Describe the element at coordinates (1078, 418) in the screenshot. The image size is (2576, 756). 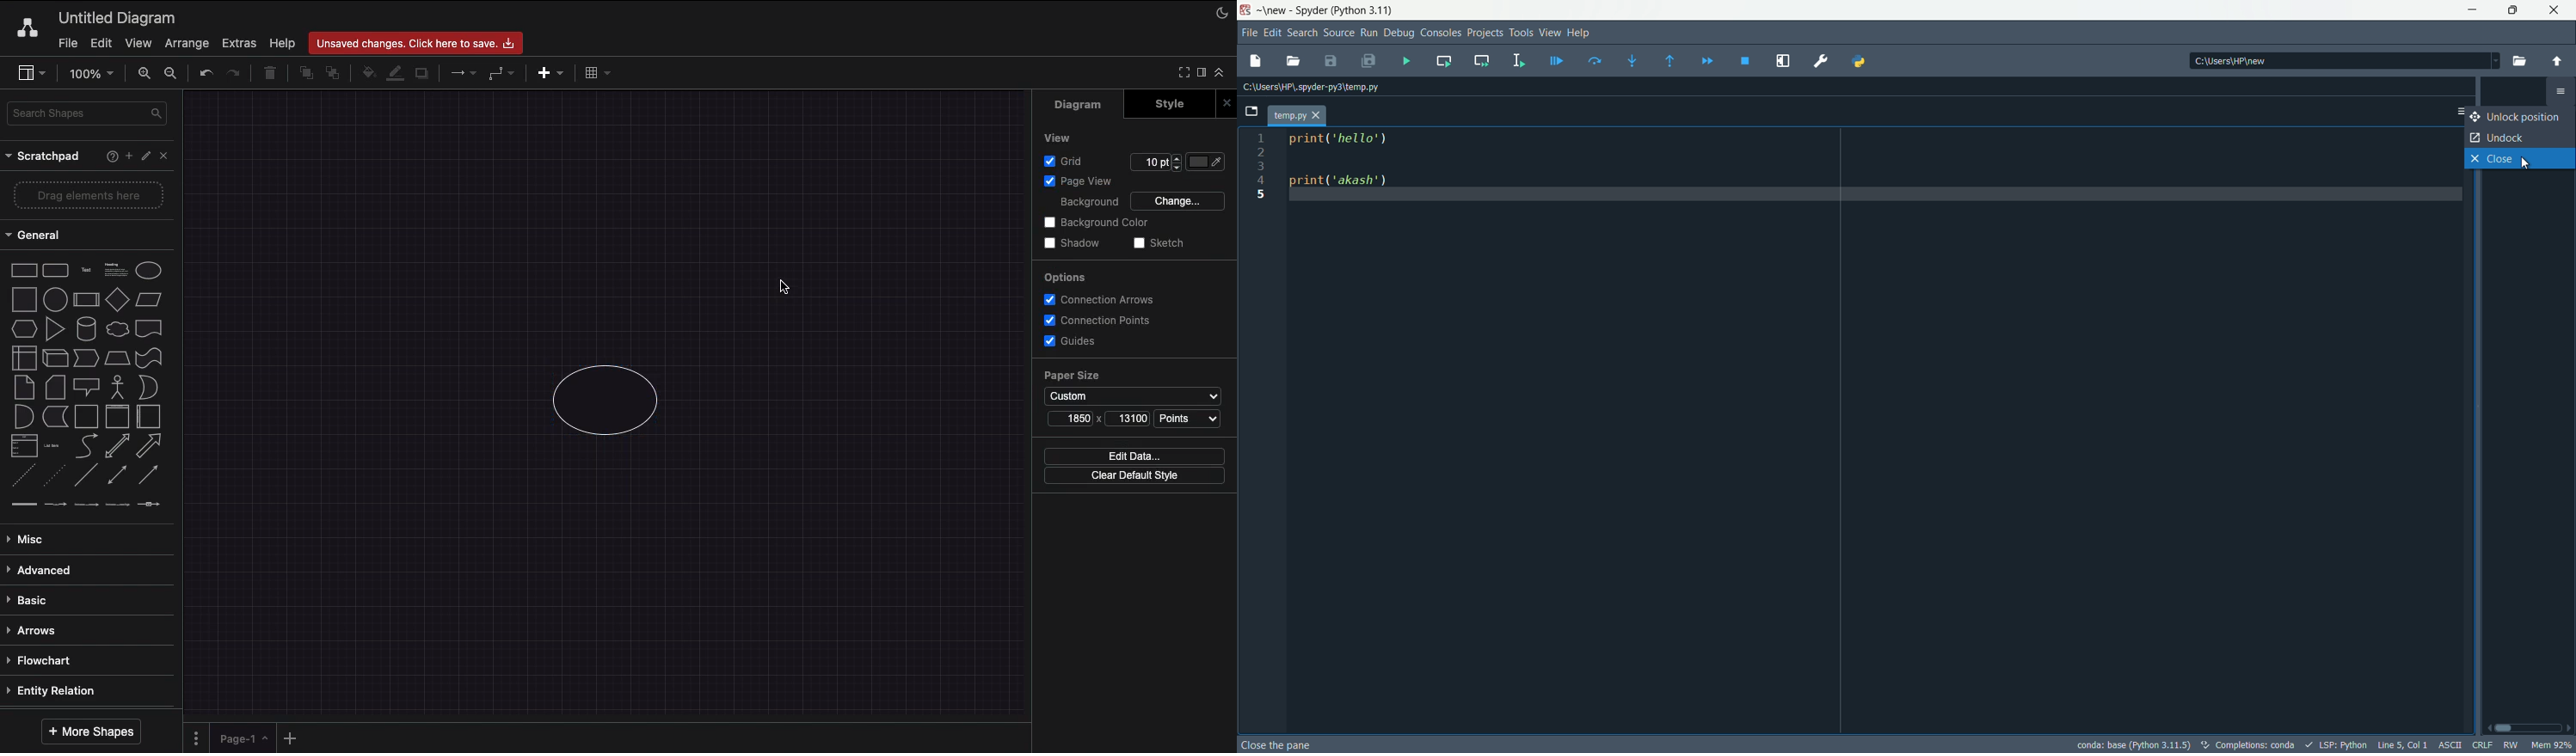
I see `1850` at that location.